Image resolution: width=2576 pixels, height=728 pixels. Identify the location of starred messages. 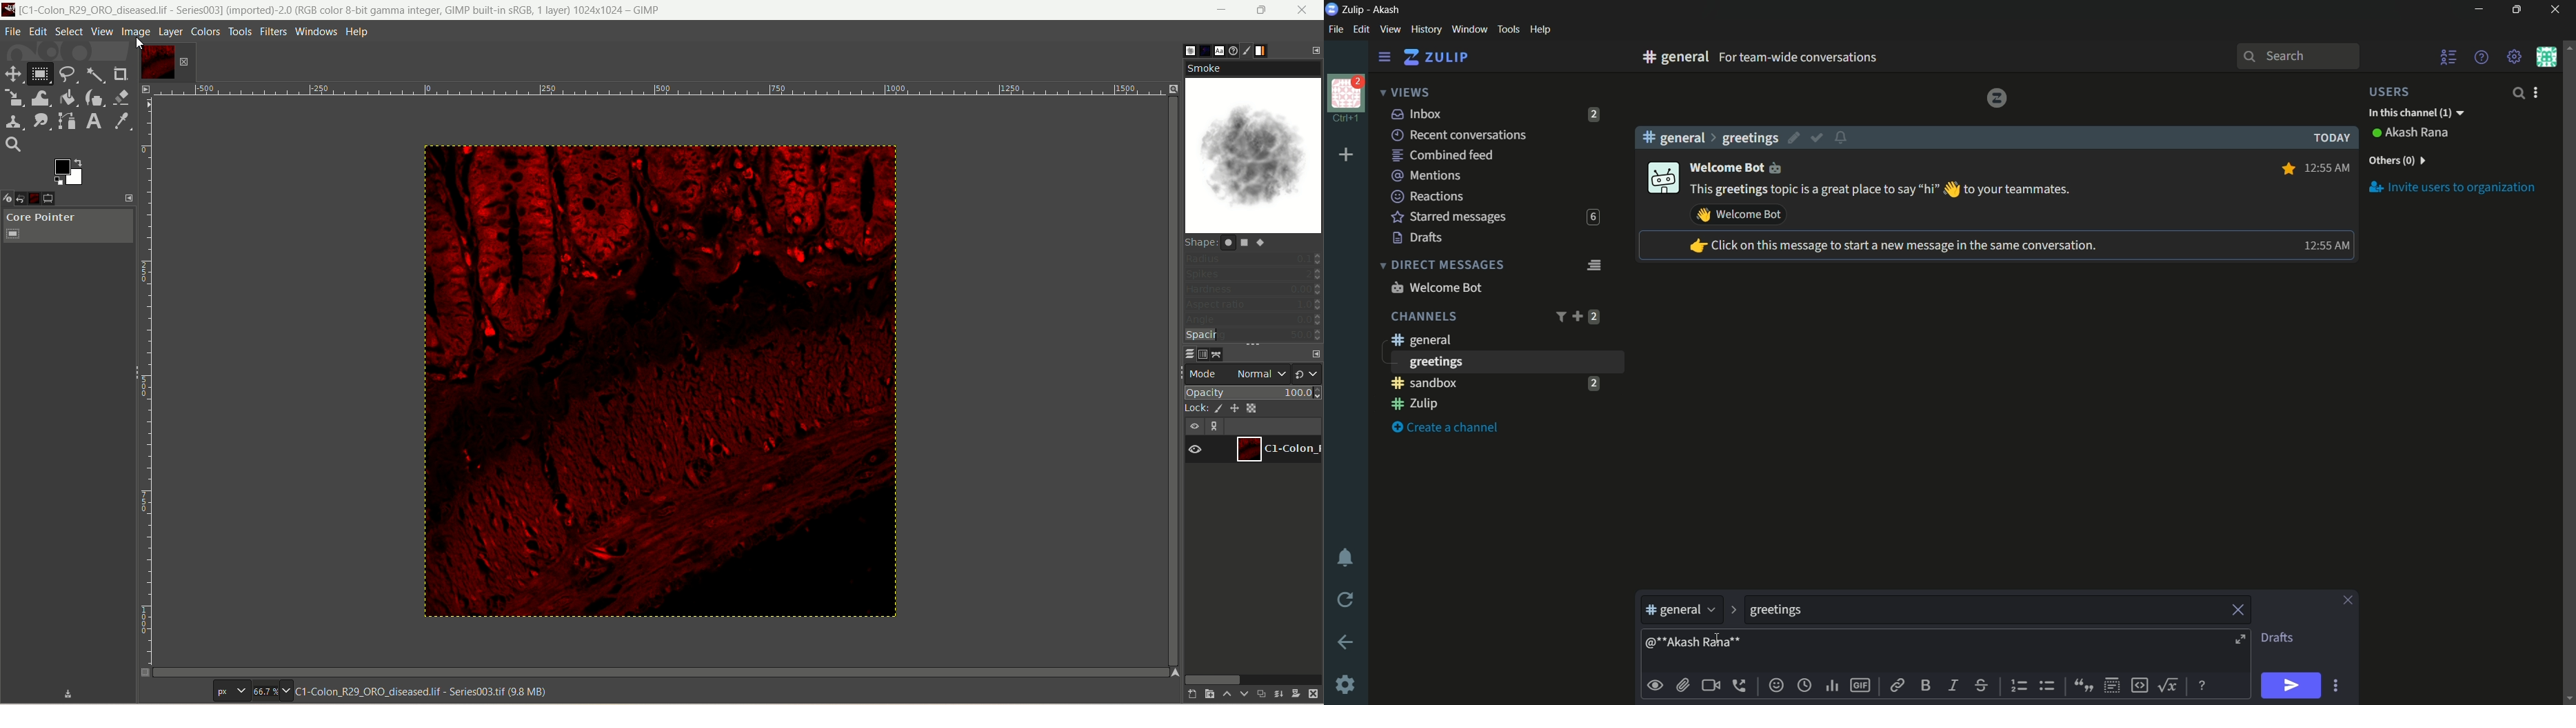
(1449, 217).